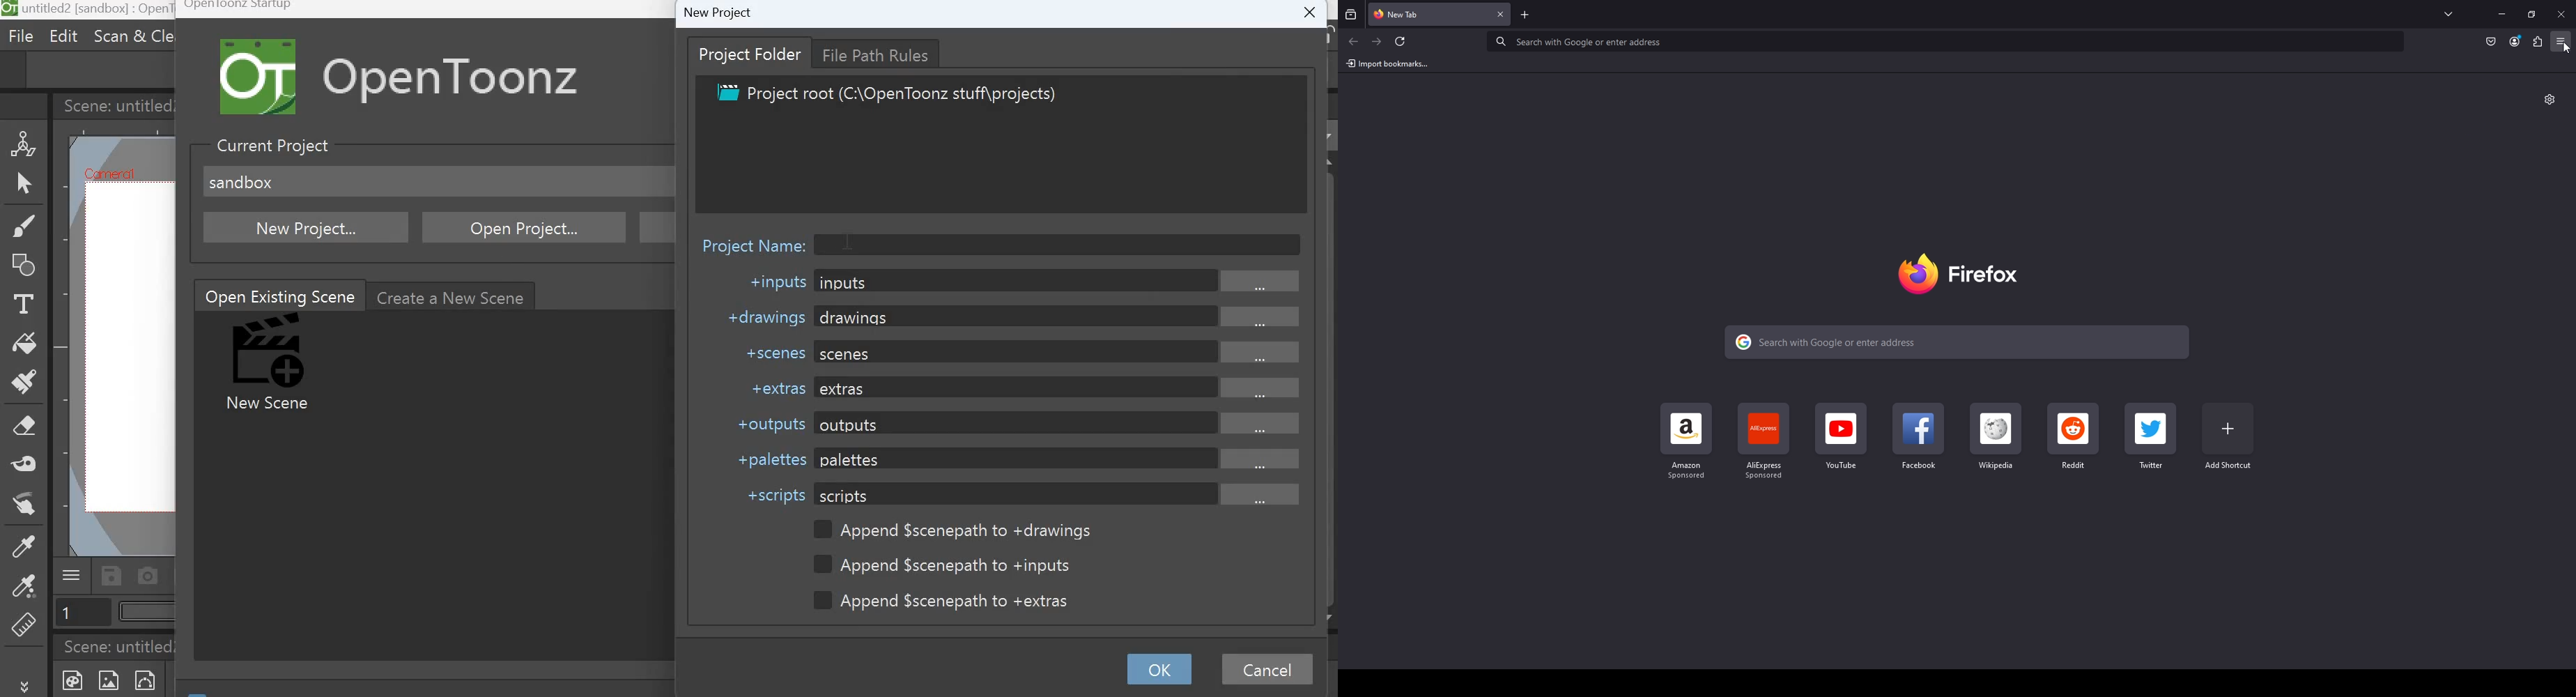  What do you see at coordinates (769, 460) in the screenshot?
I see `+palletes` at bounding box center [769, 460].